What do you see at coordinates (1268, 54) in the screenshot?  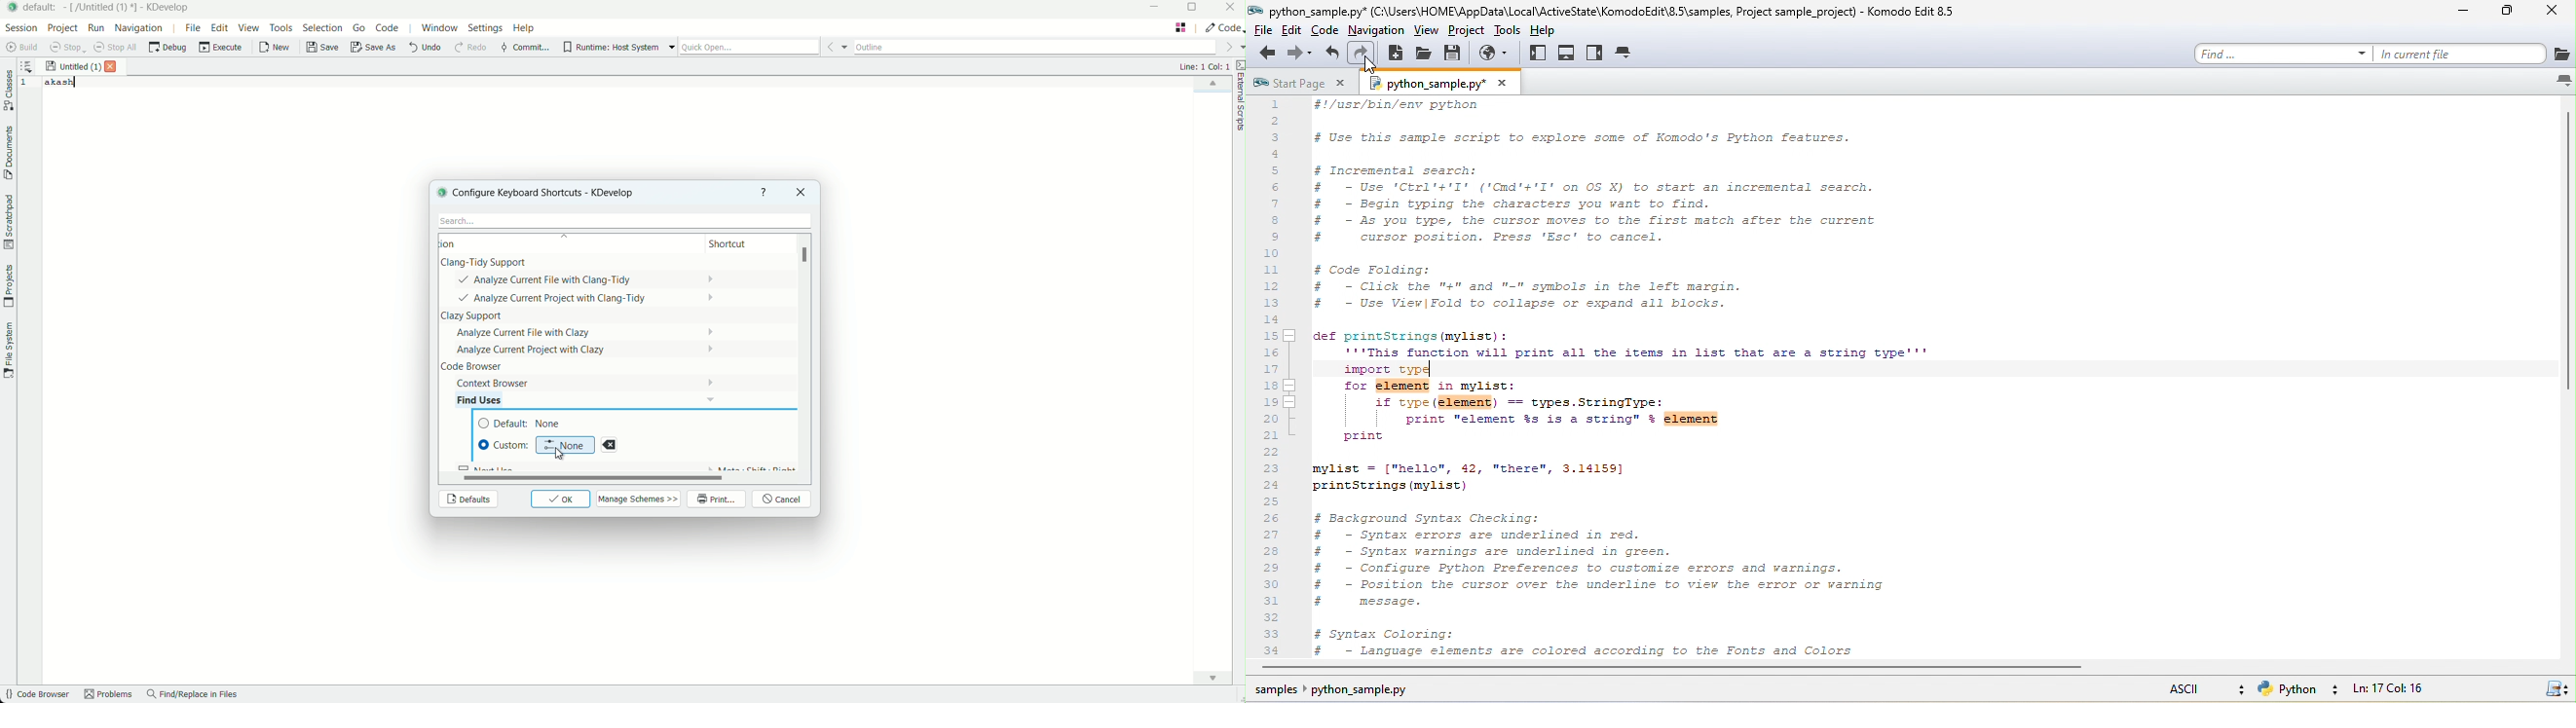 I see `back` at bounding box center [1268, 54].